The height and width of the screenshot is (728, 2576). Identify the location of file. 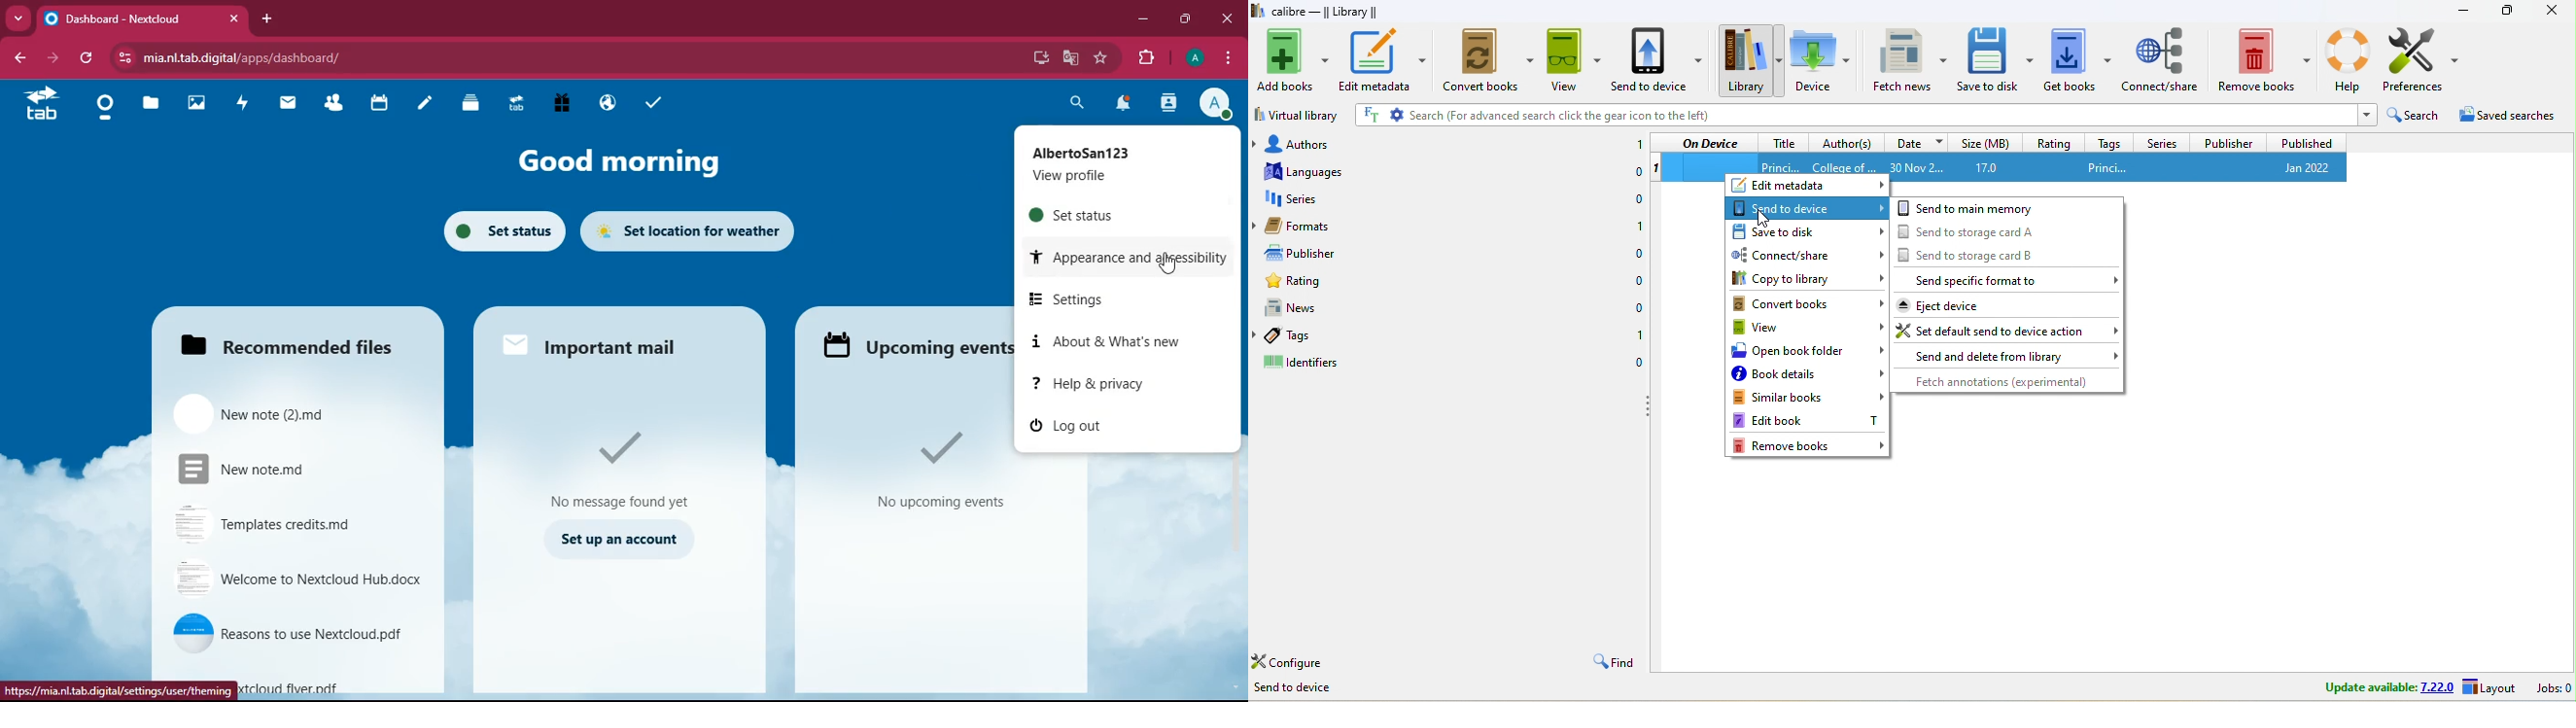
(280, 469).